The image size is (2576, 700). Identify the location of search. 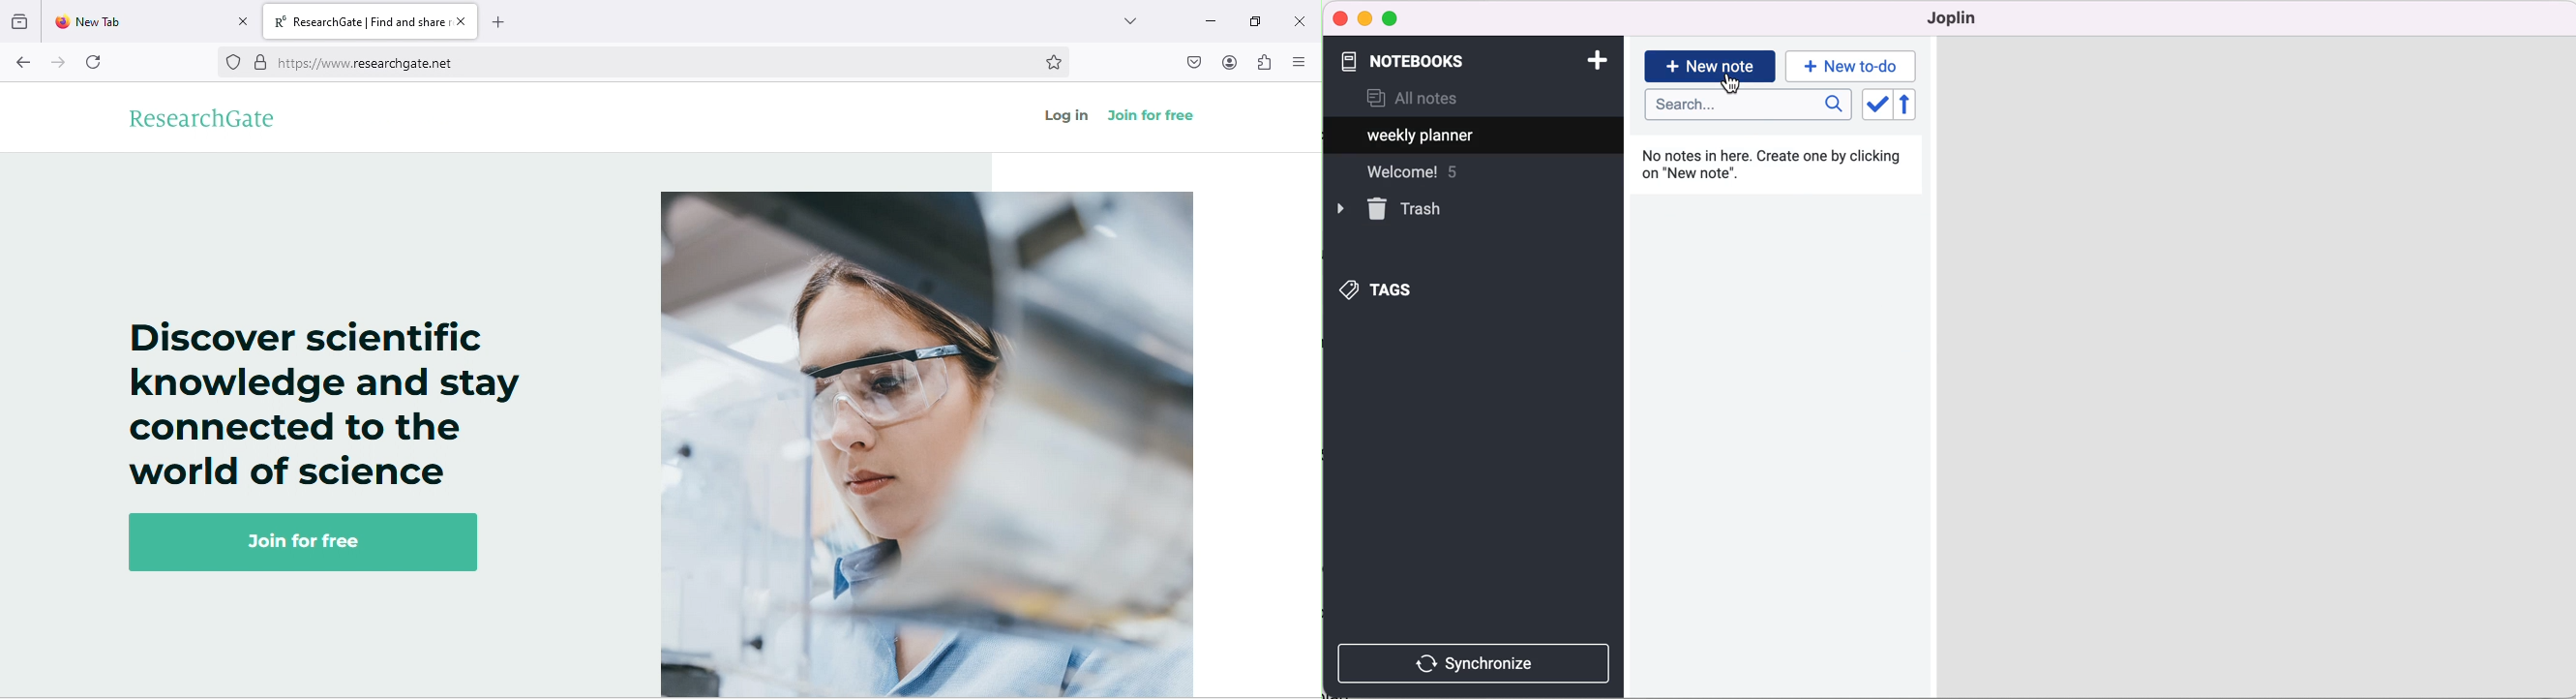
(1748, 105).